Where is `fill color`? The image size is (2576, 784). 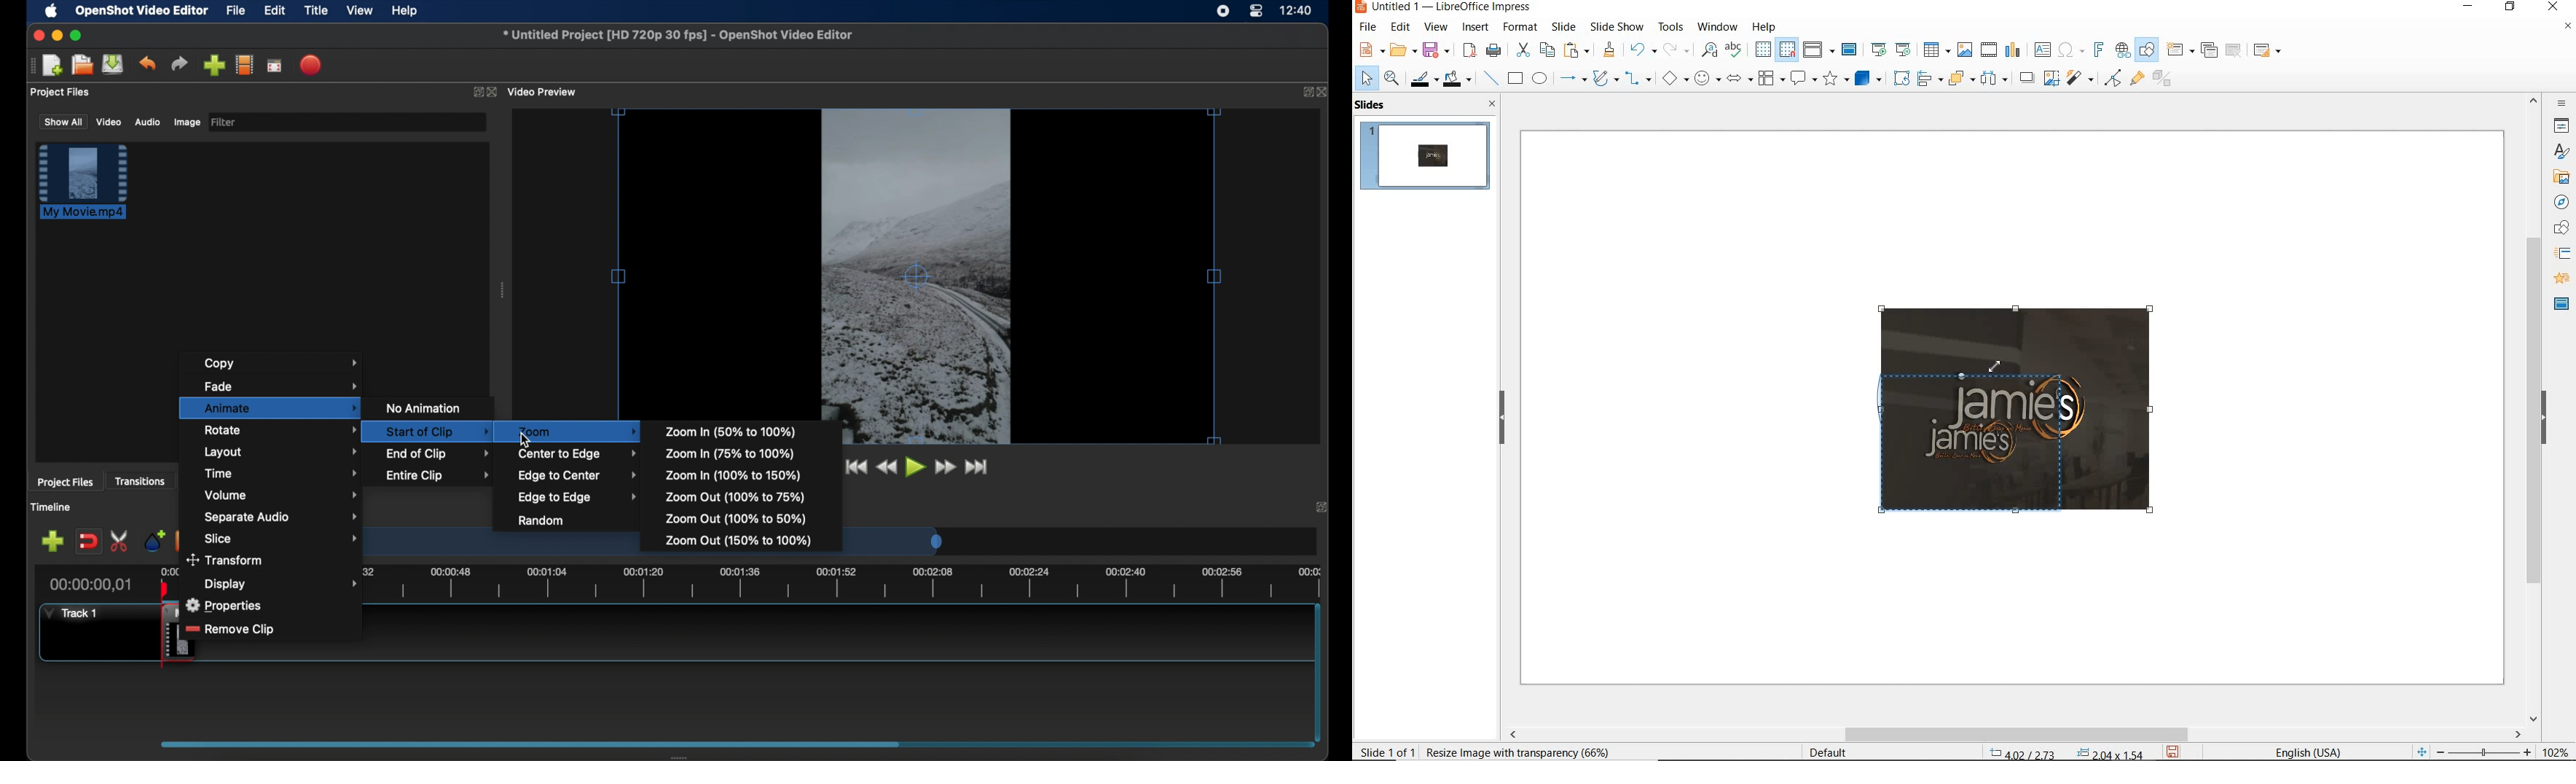 fill color is located at coordinates (1459, 79).